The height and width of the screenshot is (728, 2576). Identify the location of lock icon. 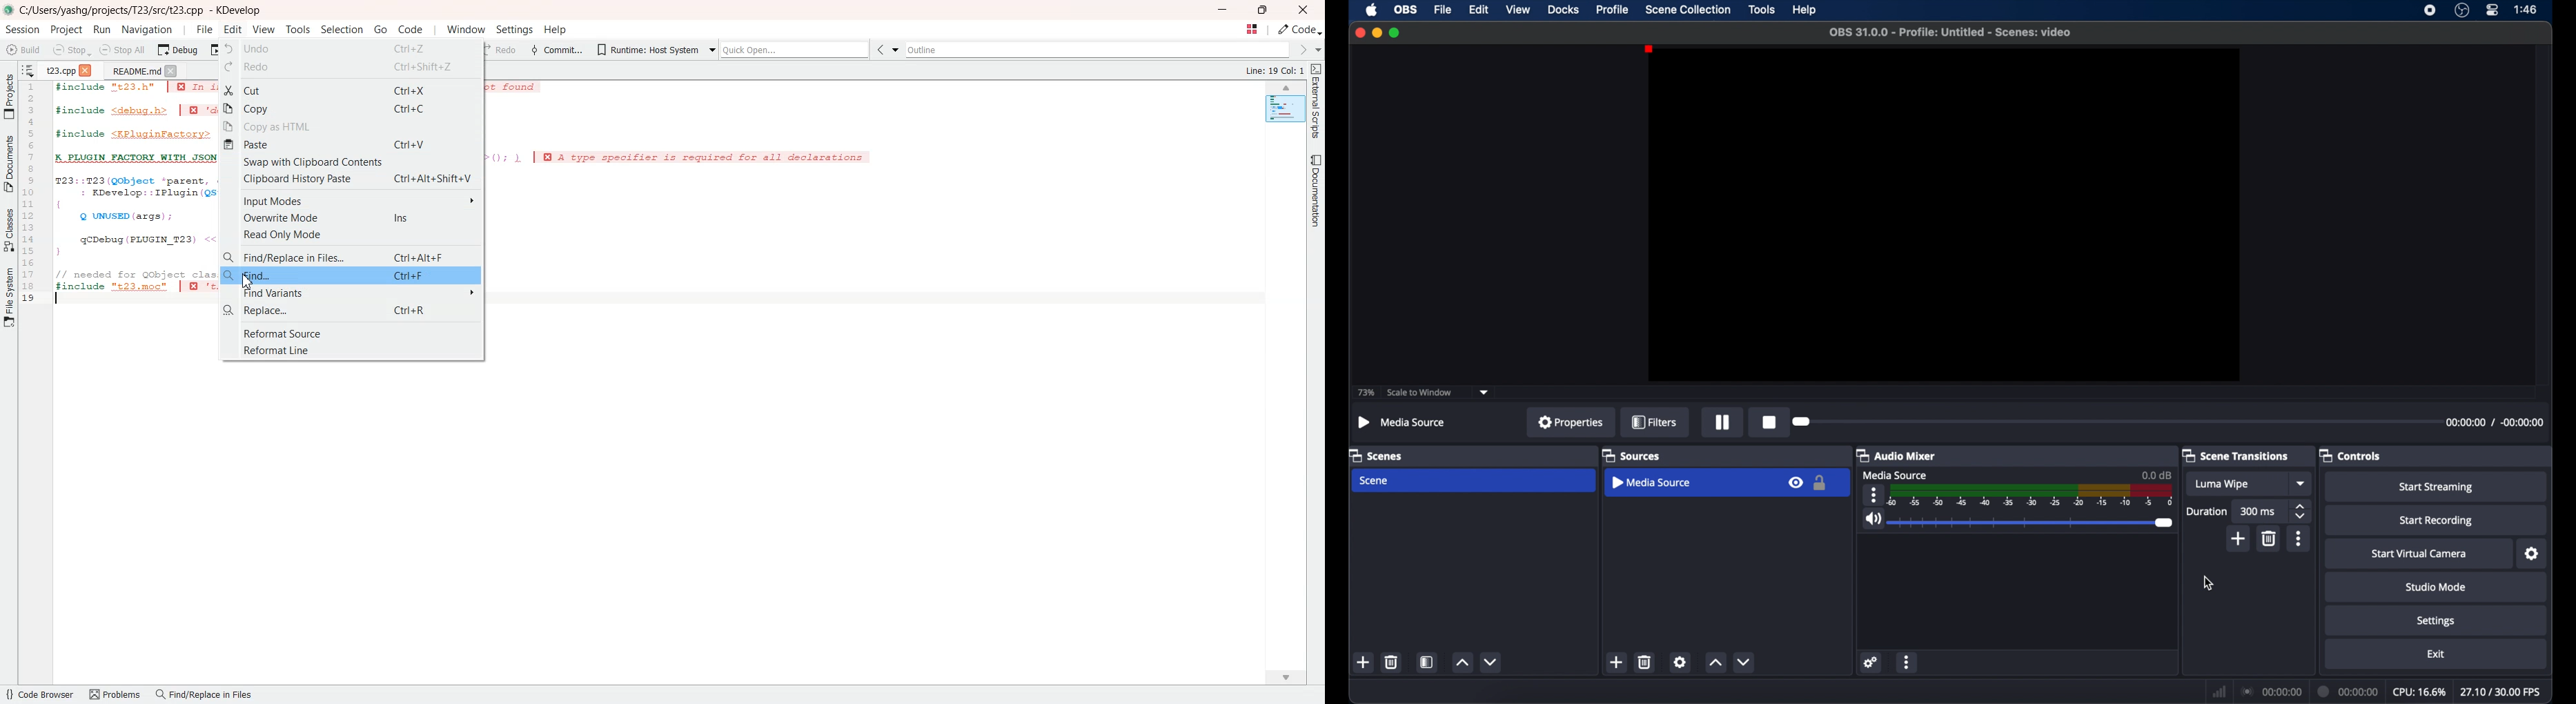
(1820, 484).